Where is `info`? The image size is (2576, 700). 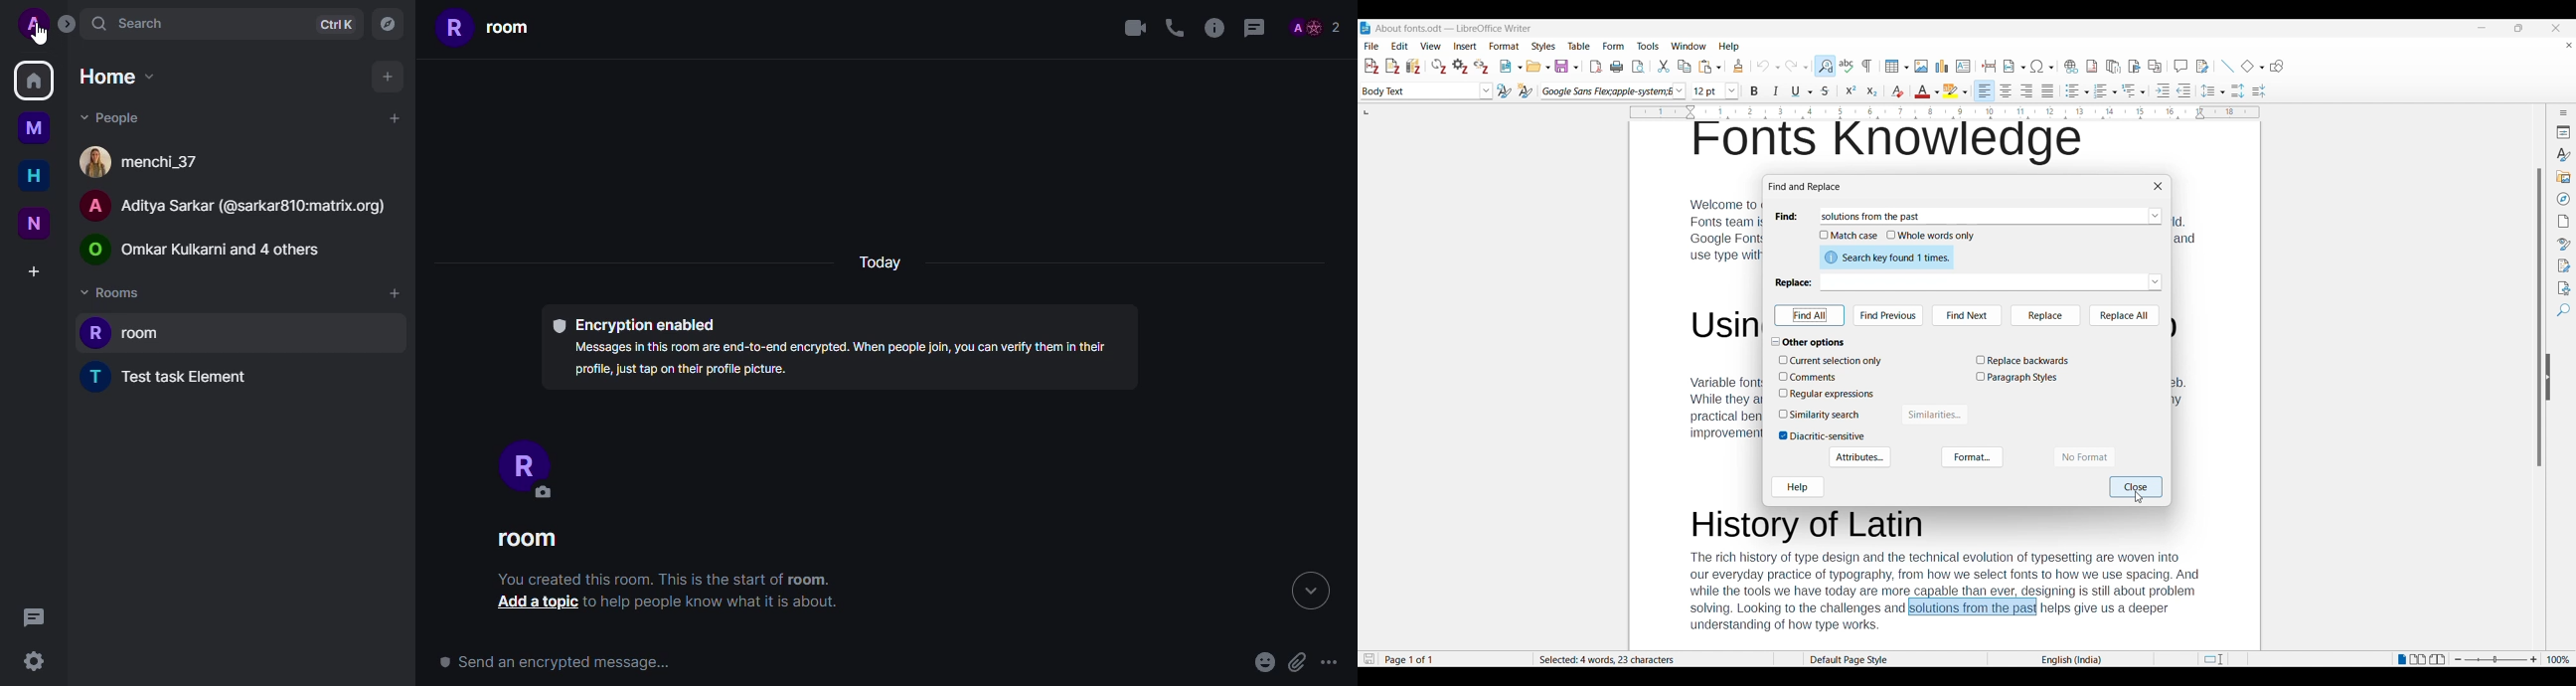 info is located at coordinates (715, 601).